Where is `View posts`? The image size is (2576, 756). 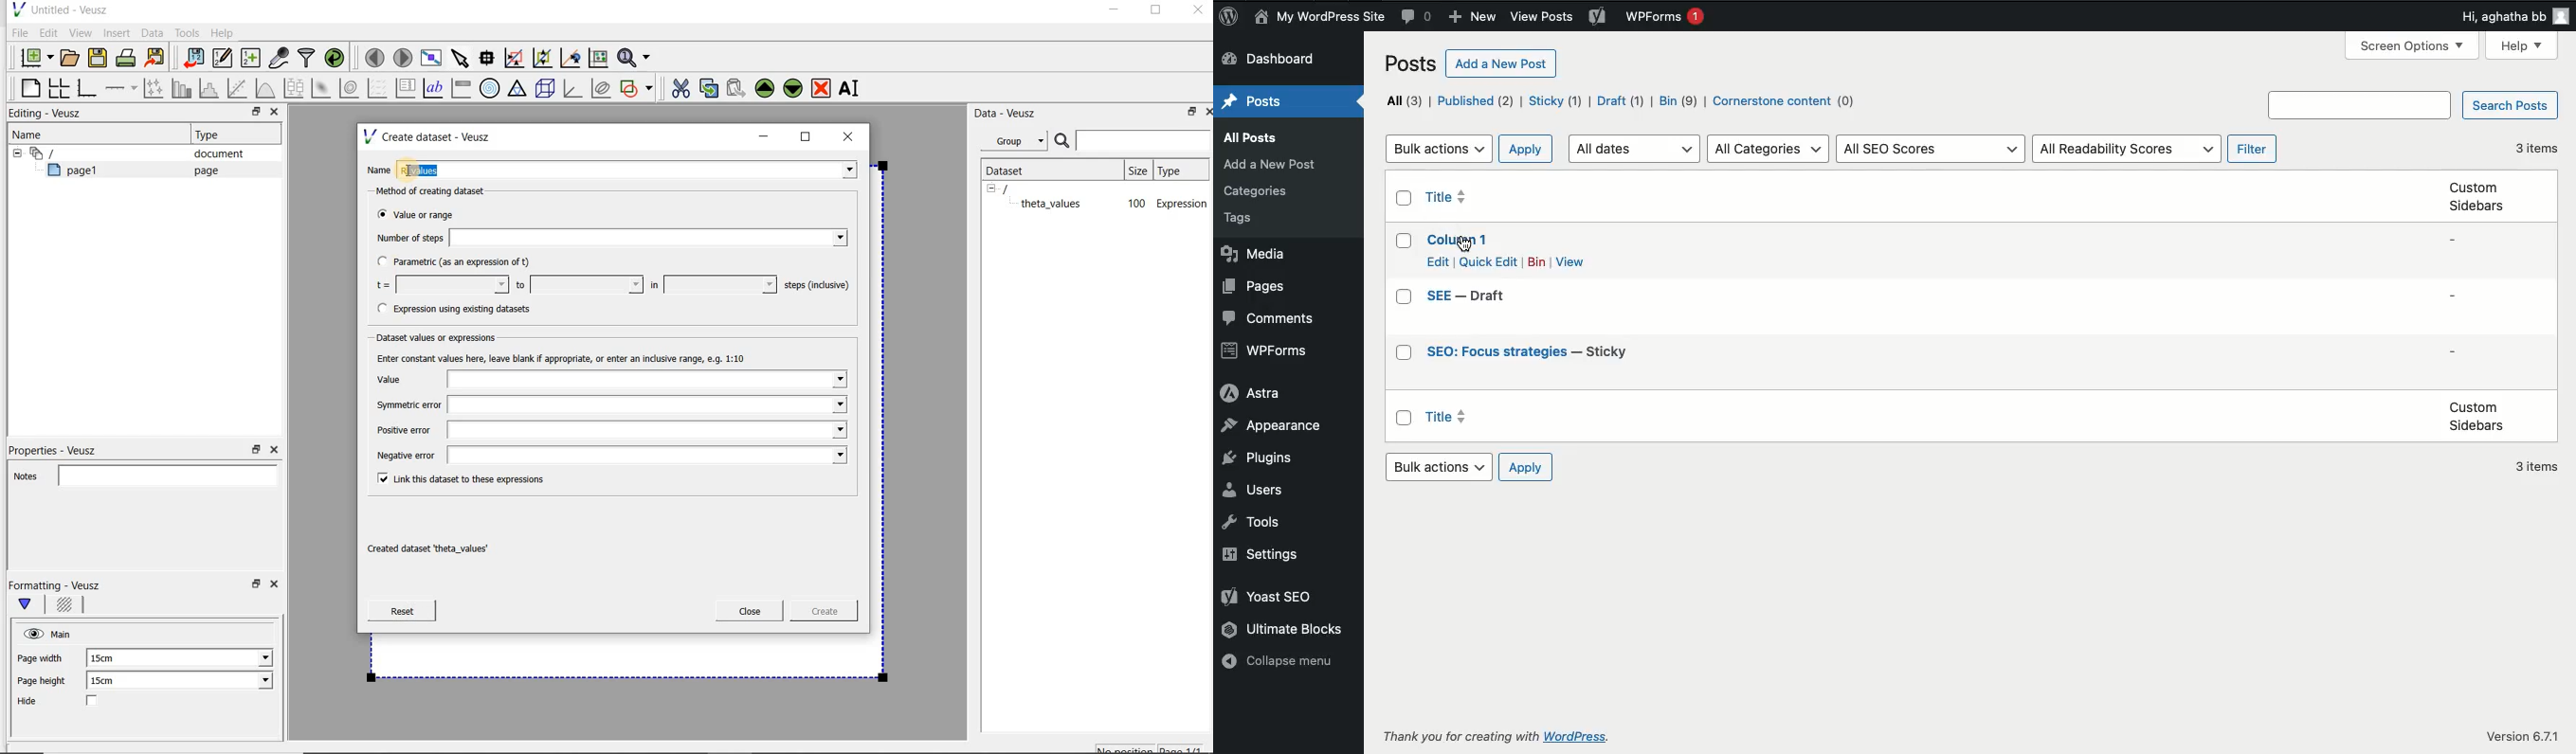
View posts is located at coordinates (1541, 16).